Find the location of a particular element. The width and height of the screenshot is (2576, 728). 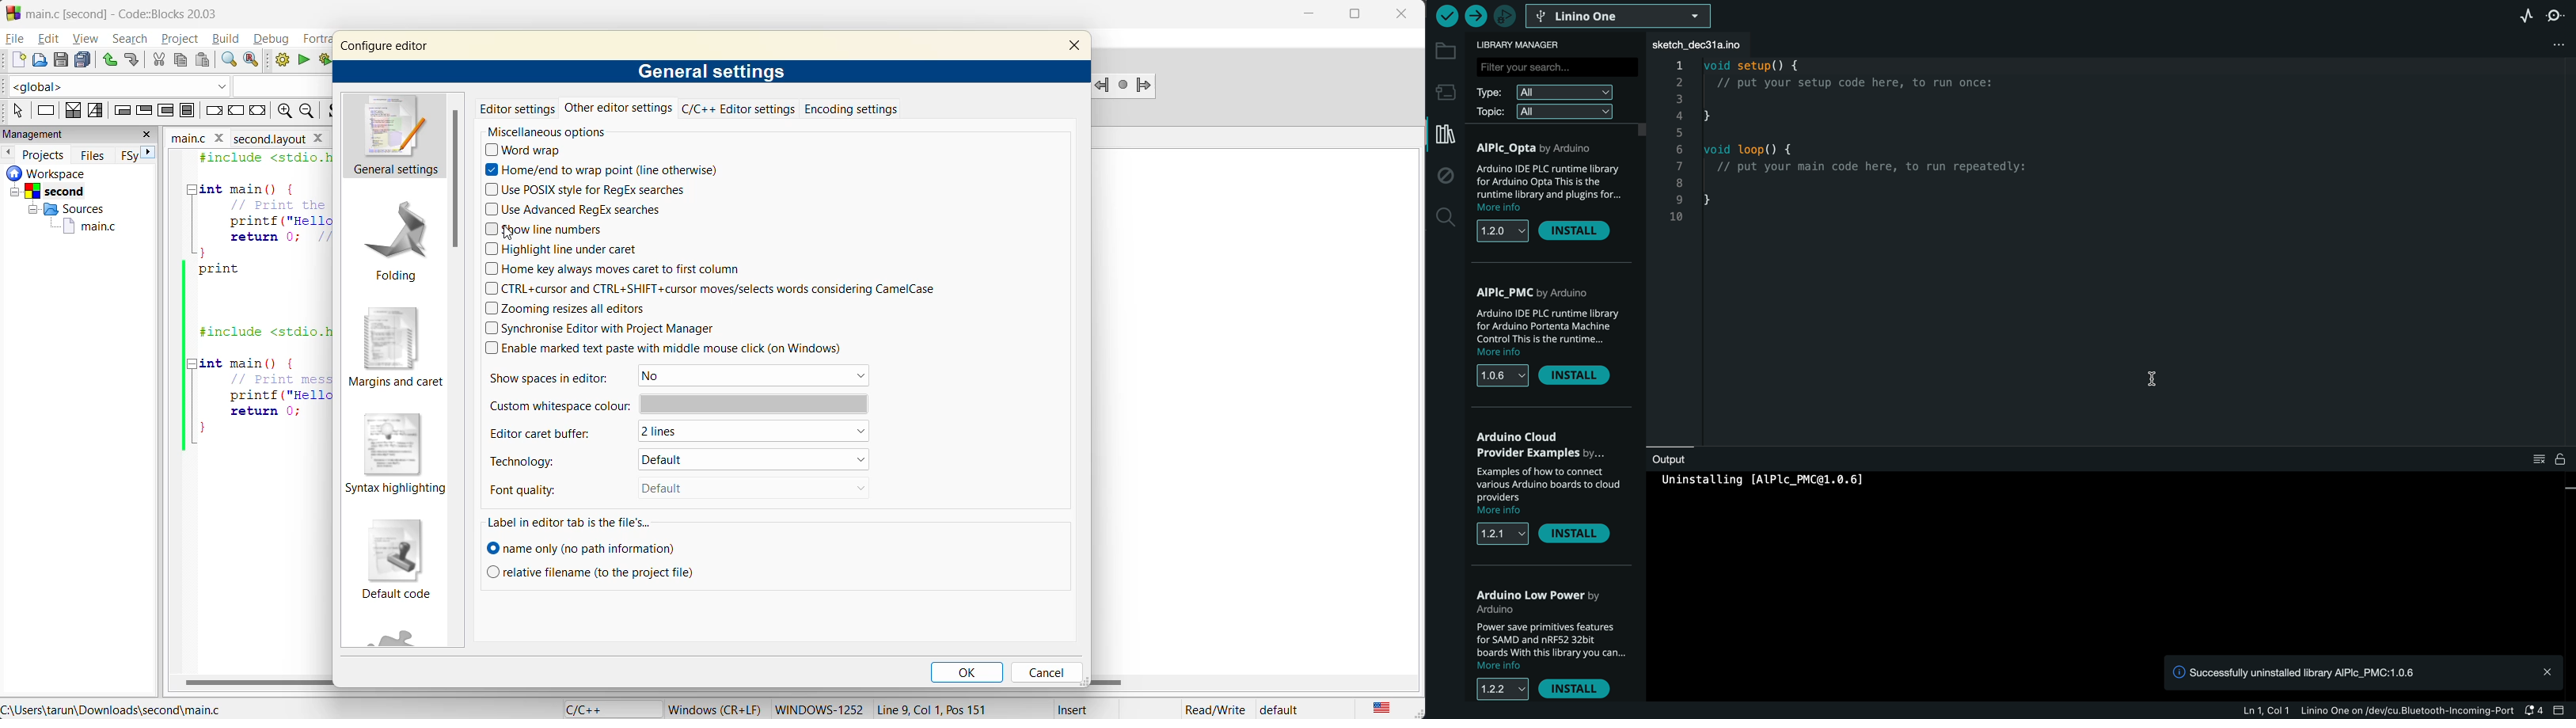

previous is located at coordinates (9, 152).